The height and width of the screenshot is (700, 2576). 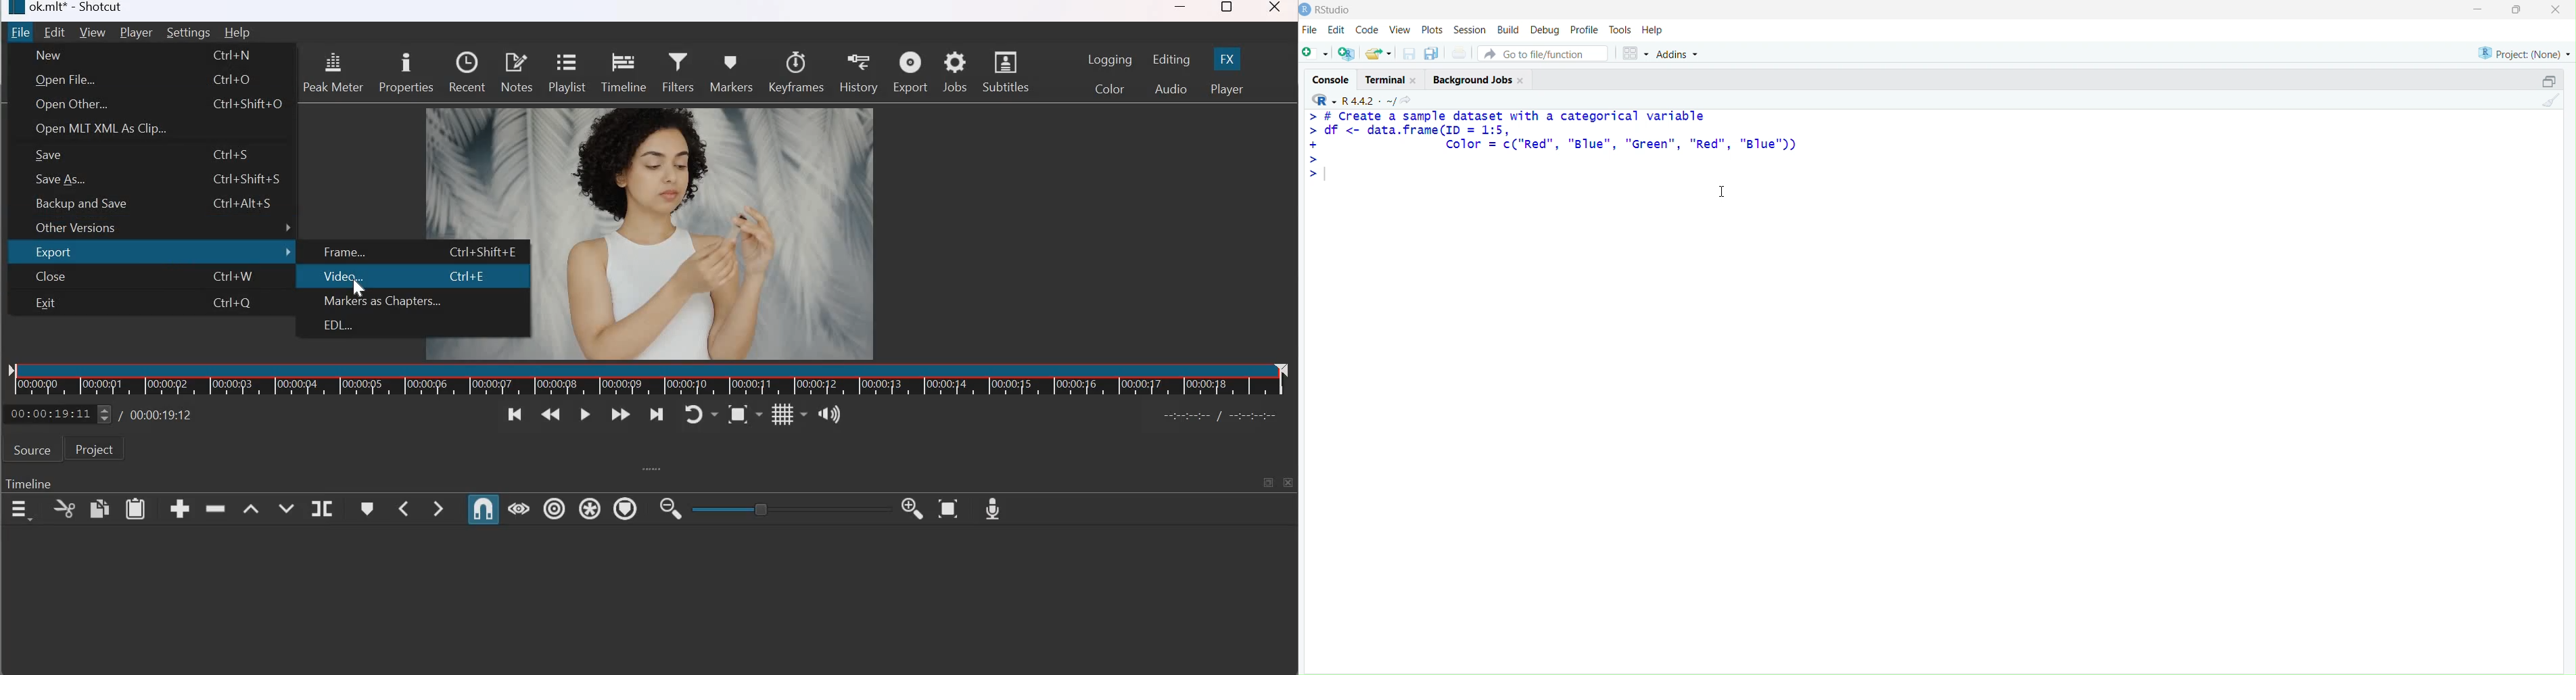 I want to click on open in separate window , so click(x=2550, y=81).